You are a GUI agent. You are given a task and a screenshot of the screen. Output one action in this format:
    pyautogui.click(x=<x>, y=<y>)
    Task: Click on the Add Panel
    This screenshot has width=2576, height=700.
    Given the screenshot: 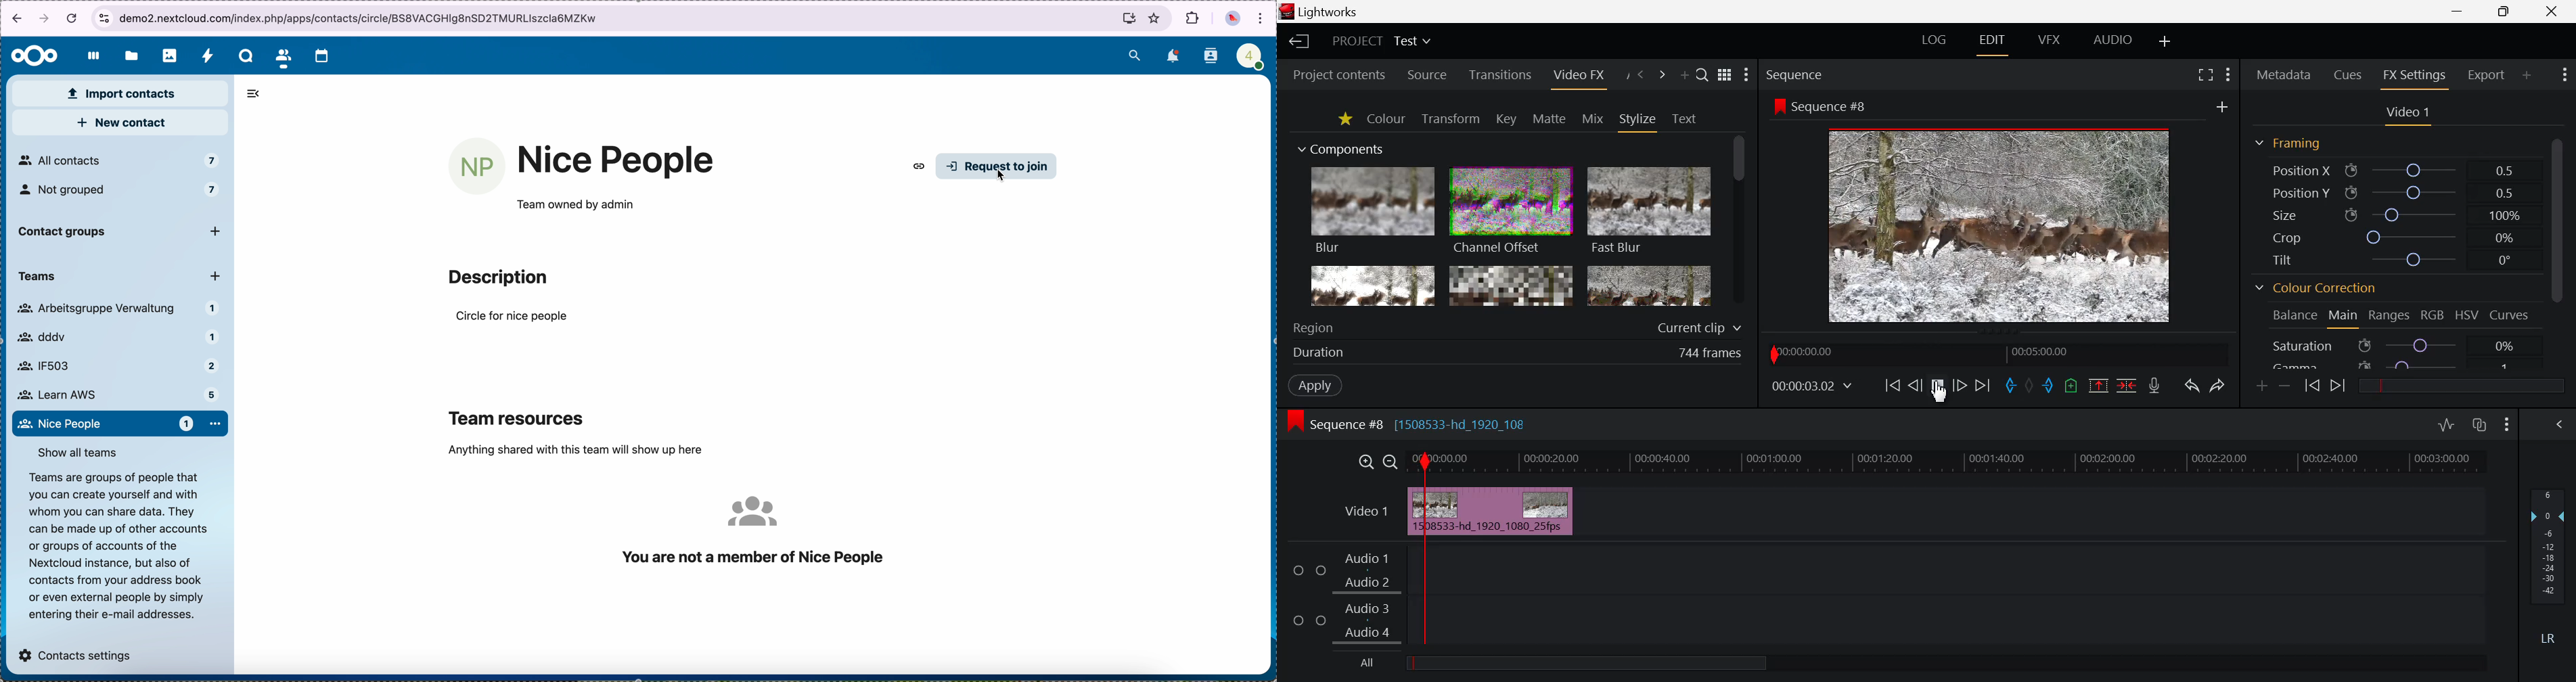 What is the action you would take?
    pyautogui.click(x=1684, y=74)
    